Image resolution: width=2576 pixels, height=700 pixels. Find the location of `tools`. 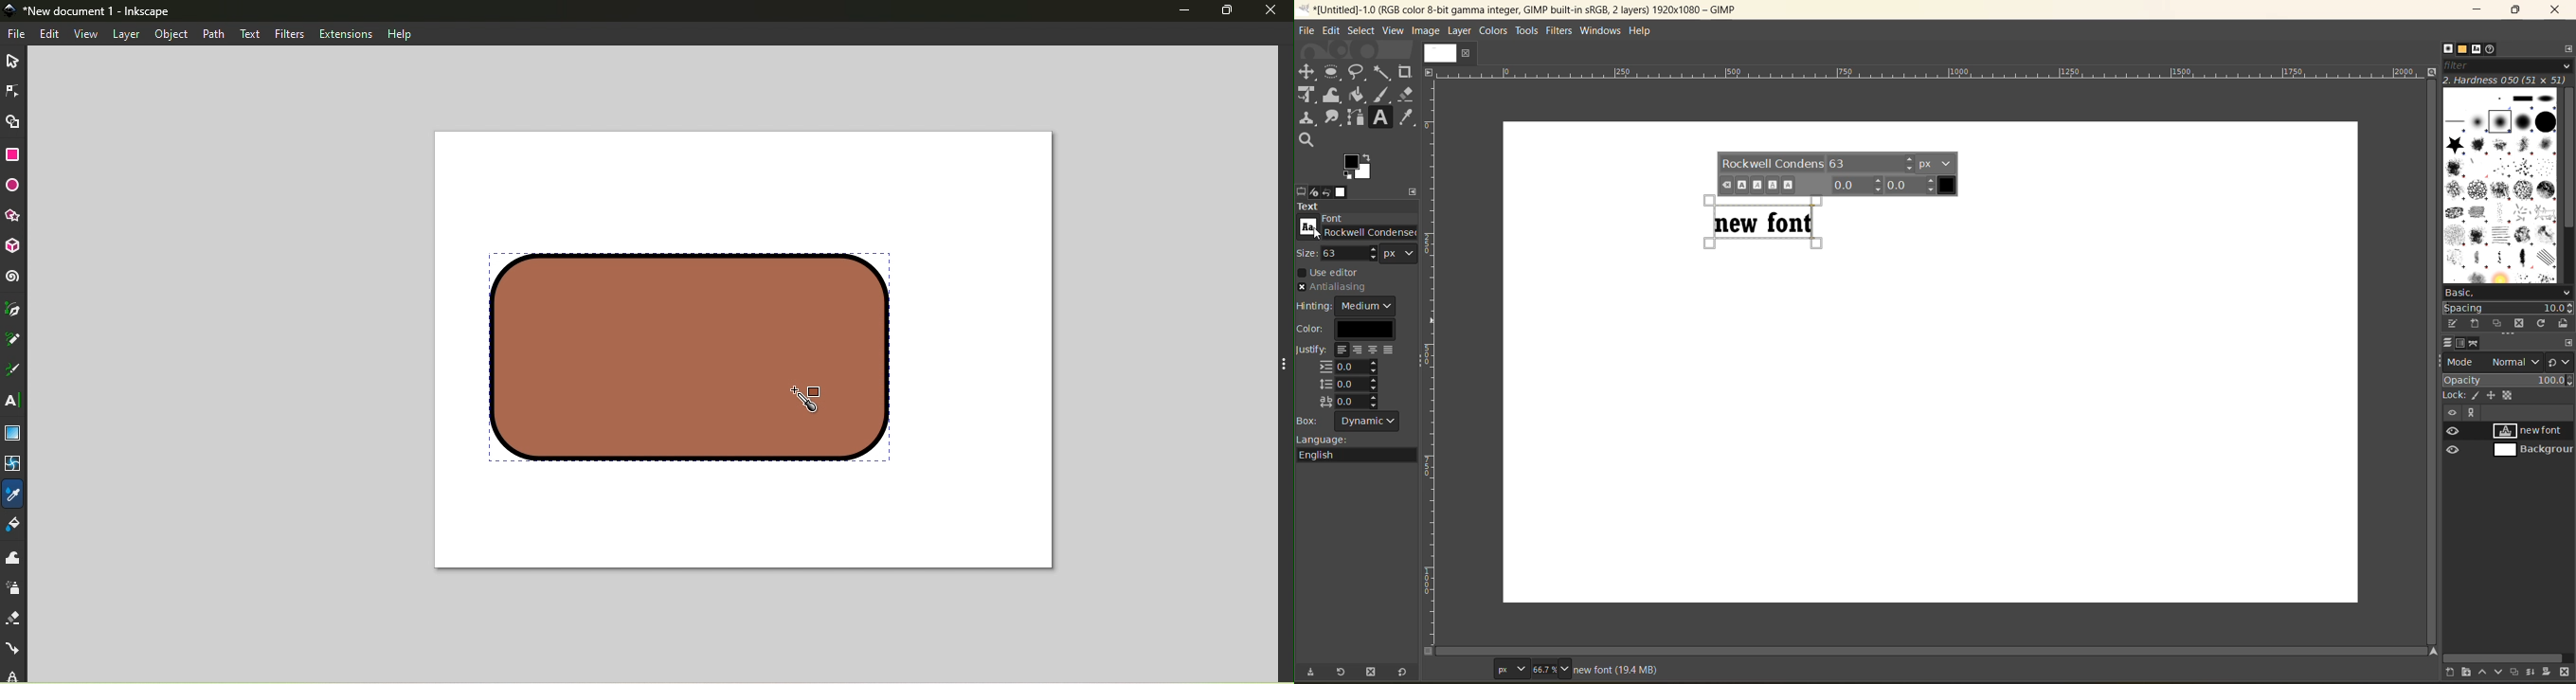

tools is located at coordinates (1359, 107).